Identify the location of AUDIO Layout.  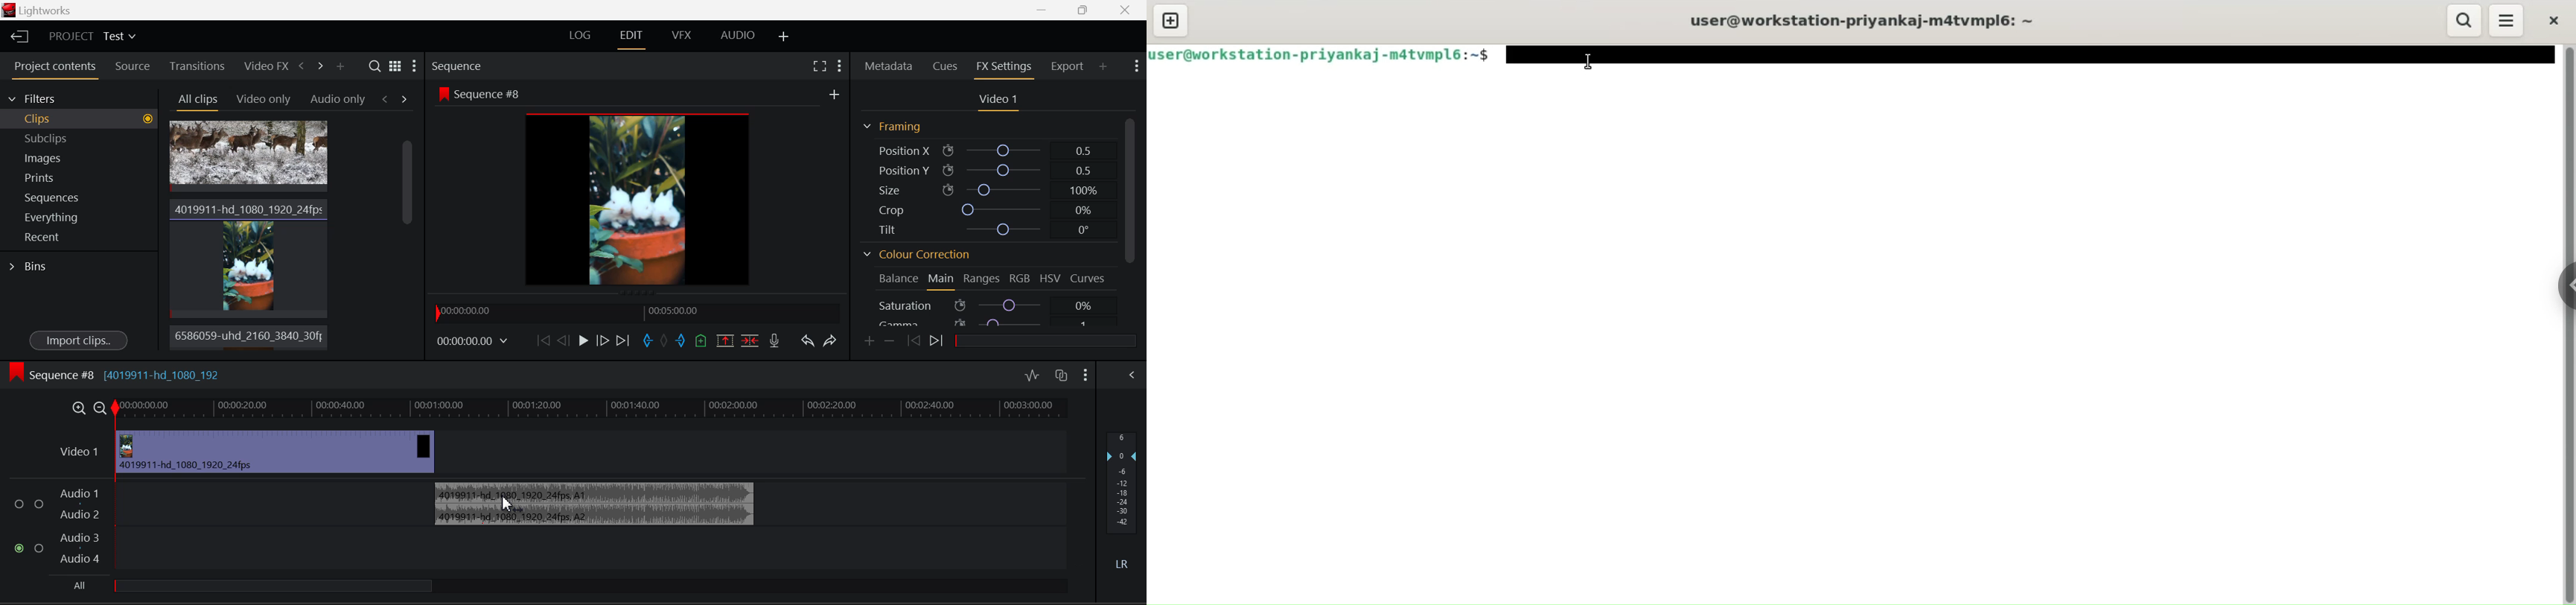
(738, 35).